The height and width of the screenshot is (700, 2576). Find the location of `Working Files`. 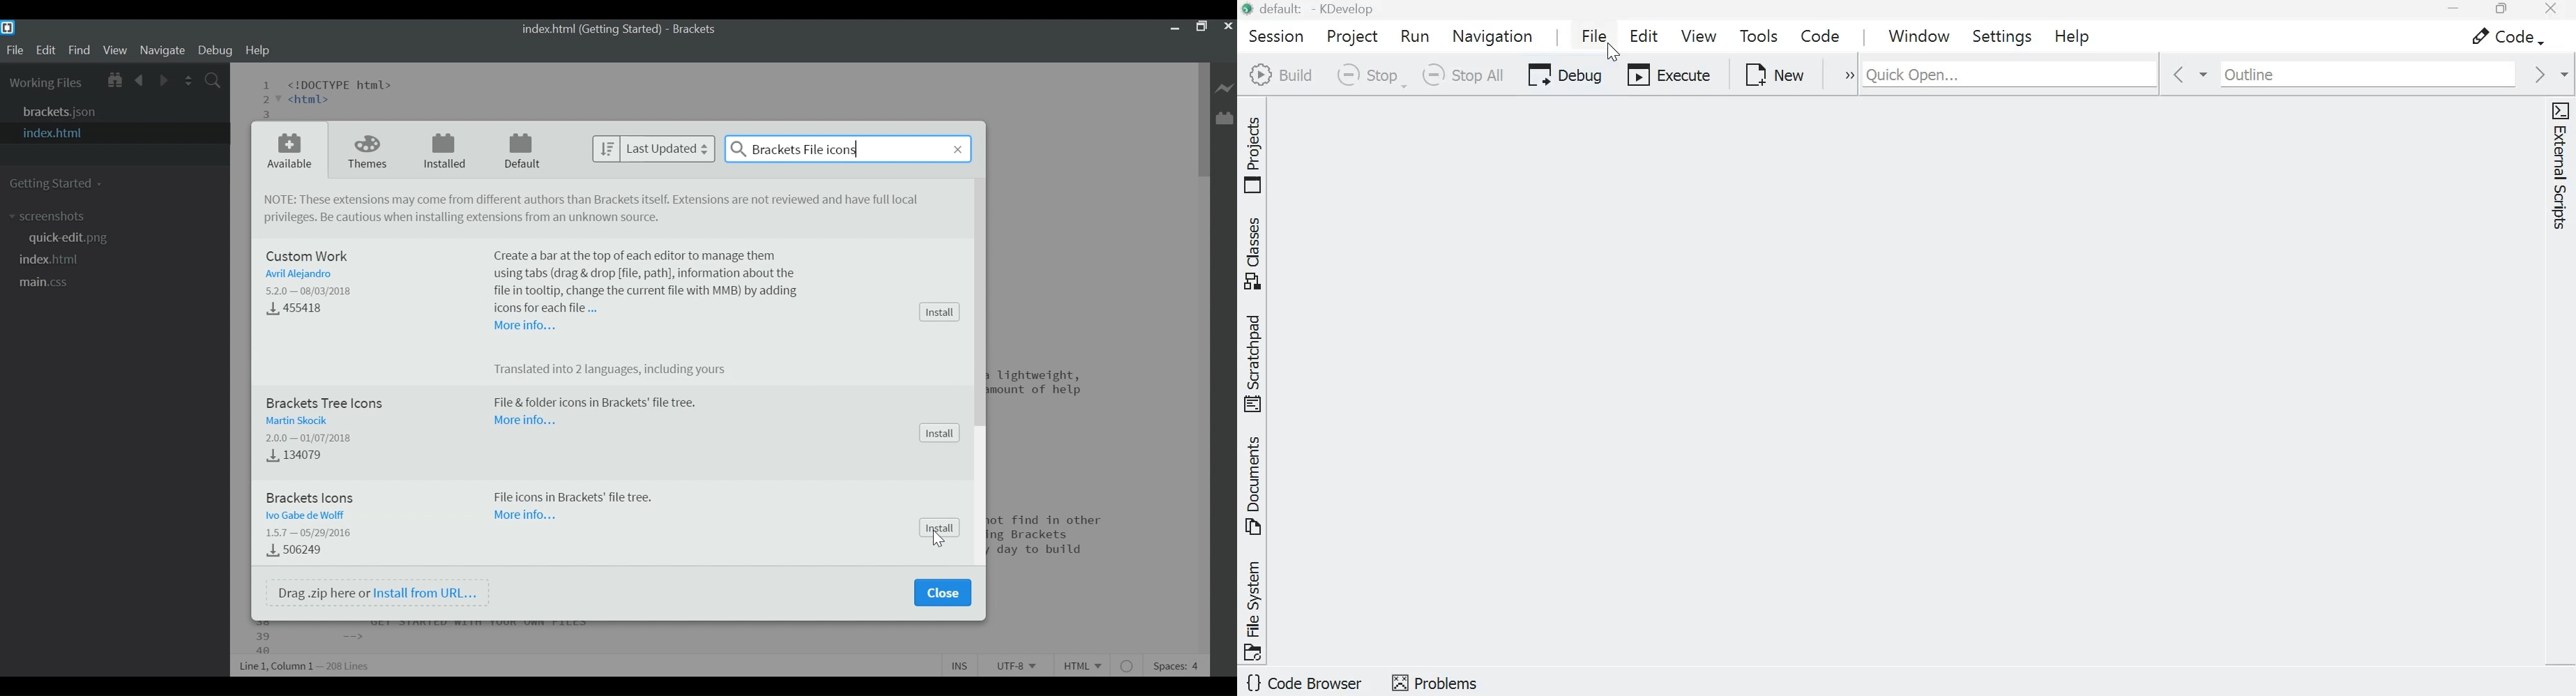

Working Files is located at coordinates (46, 82).